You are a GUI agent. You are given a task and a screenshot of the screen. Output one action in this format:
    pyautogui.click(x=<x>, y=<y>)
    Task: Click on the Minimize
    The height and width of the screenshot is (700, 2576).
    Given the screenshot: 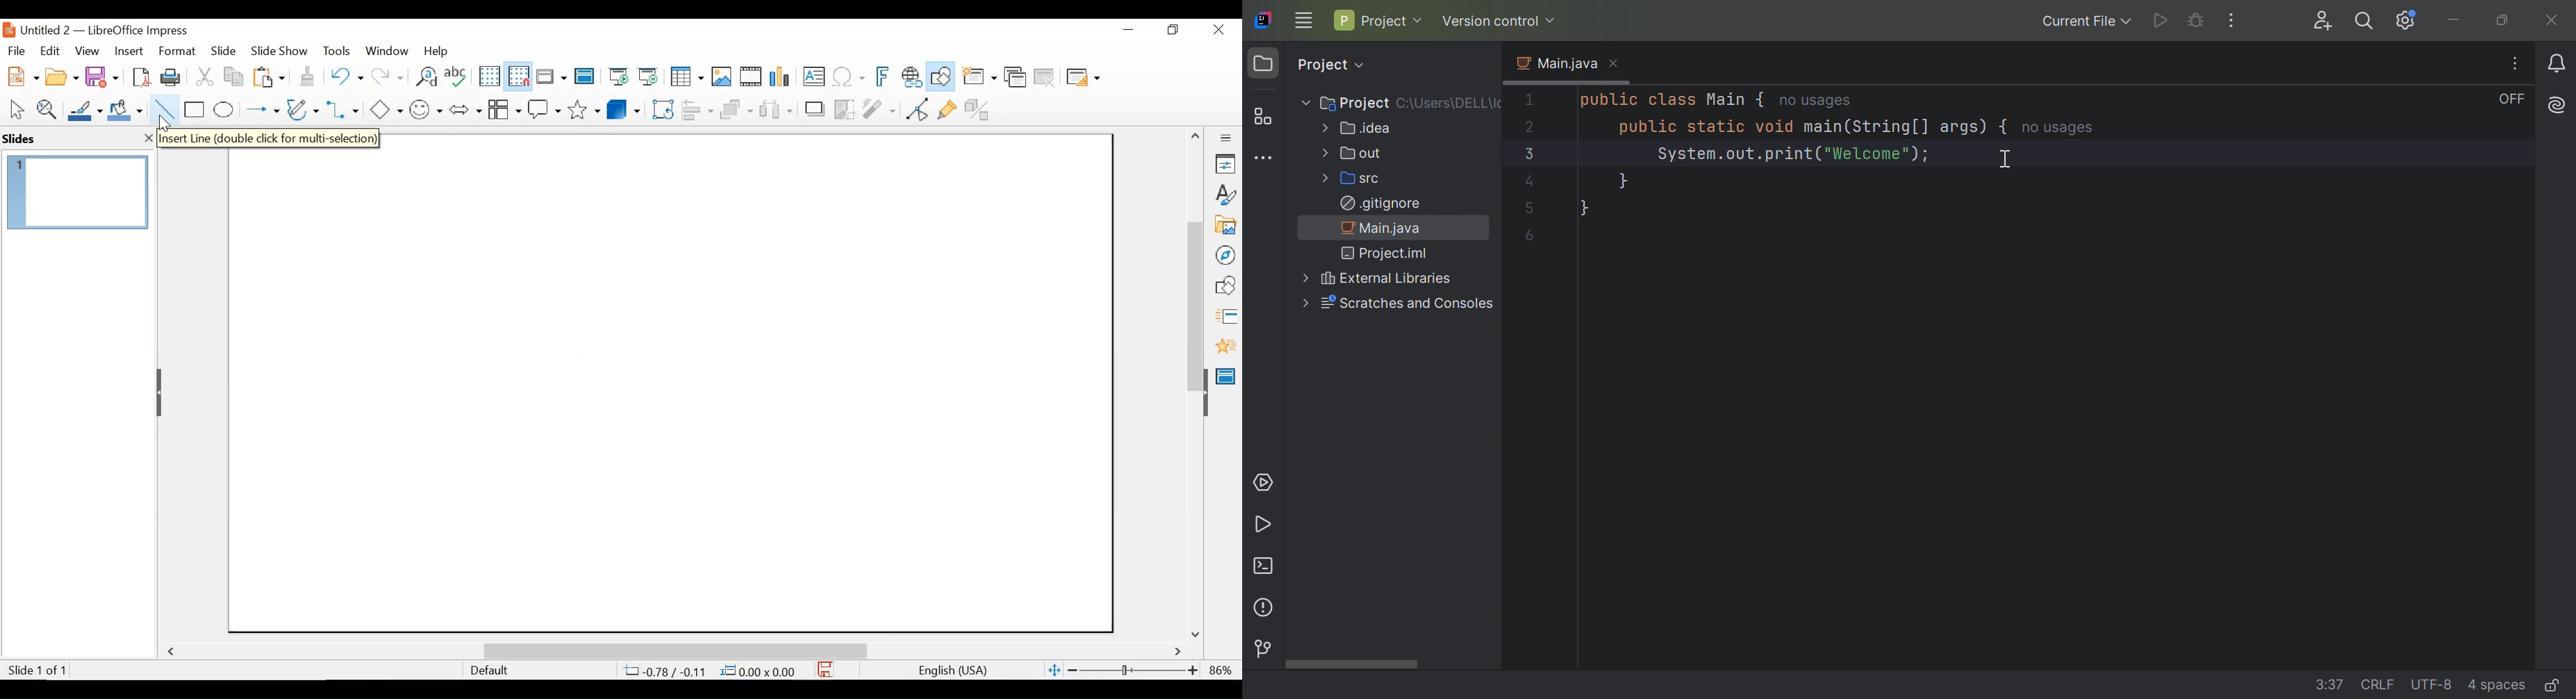 What is the action you would take?
    pyautogui.click(x=1127, y=30)
    